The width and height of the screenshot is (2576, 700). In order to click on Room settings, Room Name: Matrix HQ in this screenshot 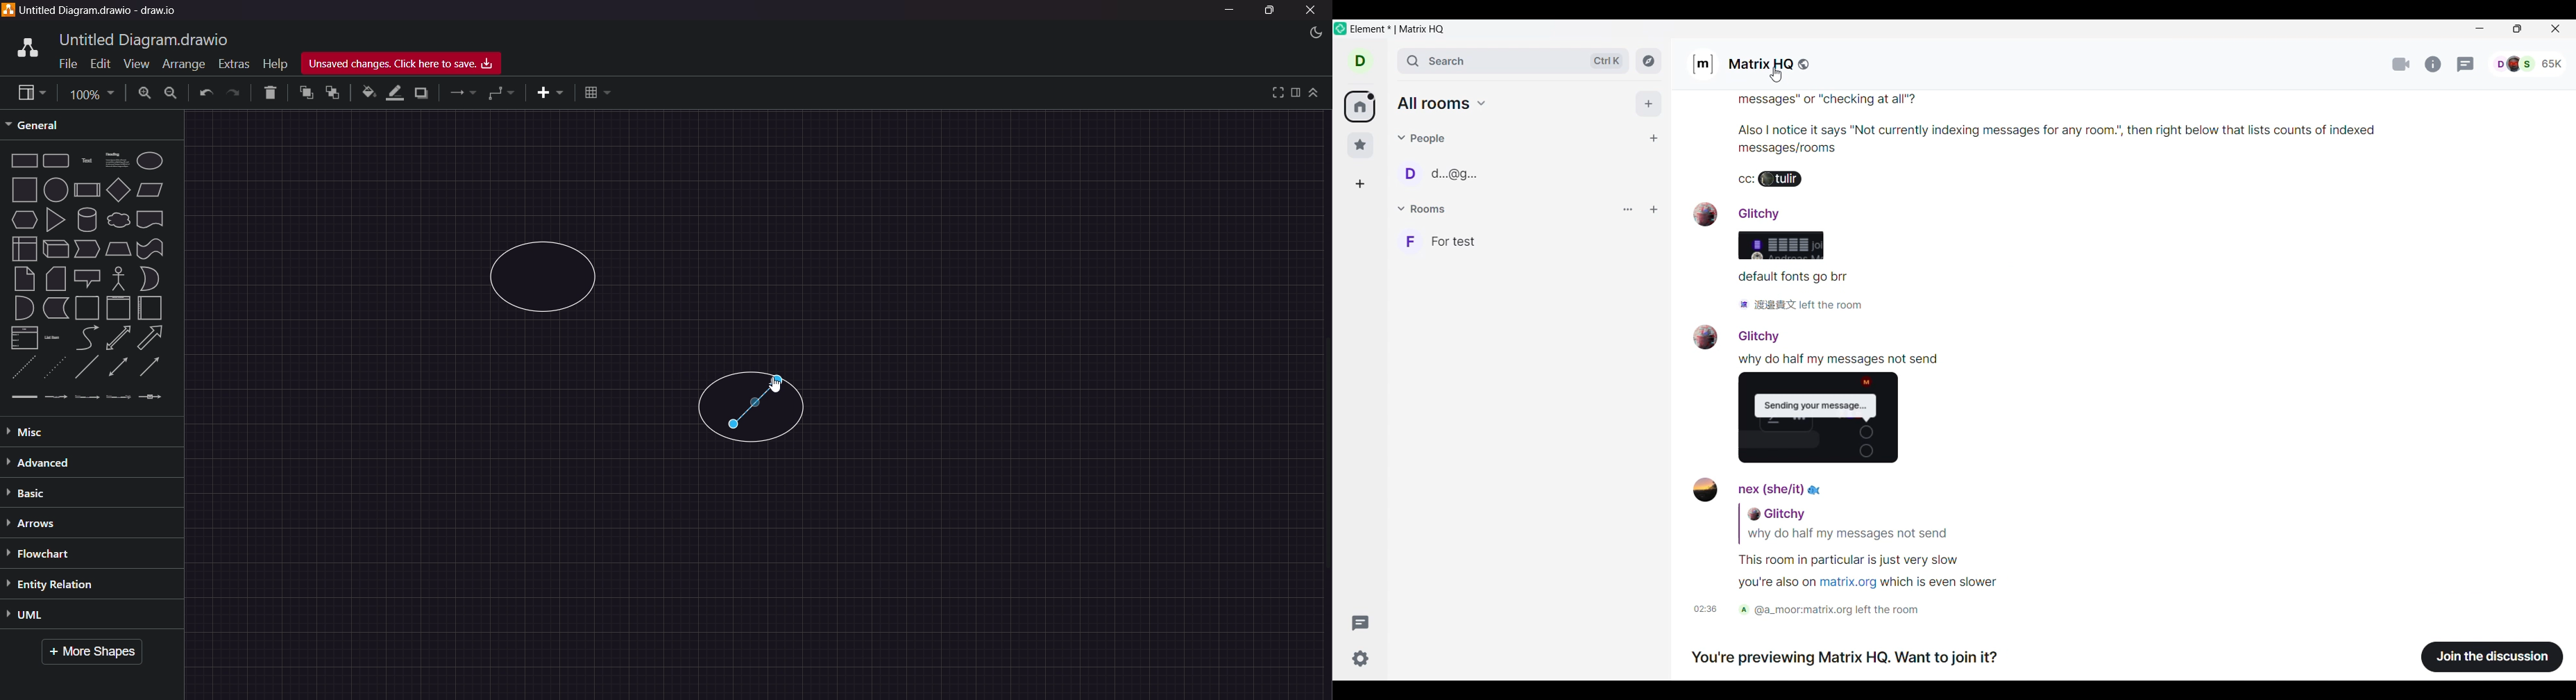, I will do `click(1754, 64)`.